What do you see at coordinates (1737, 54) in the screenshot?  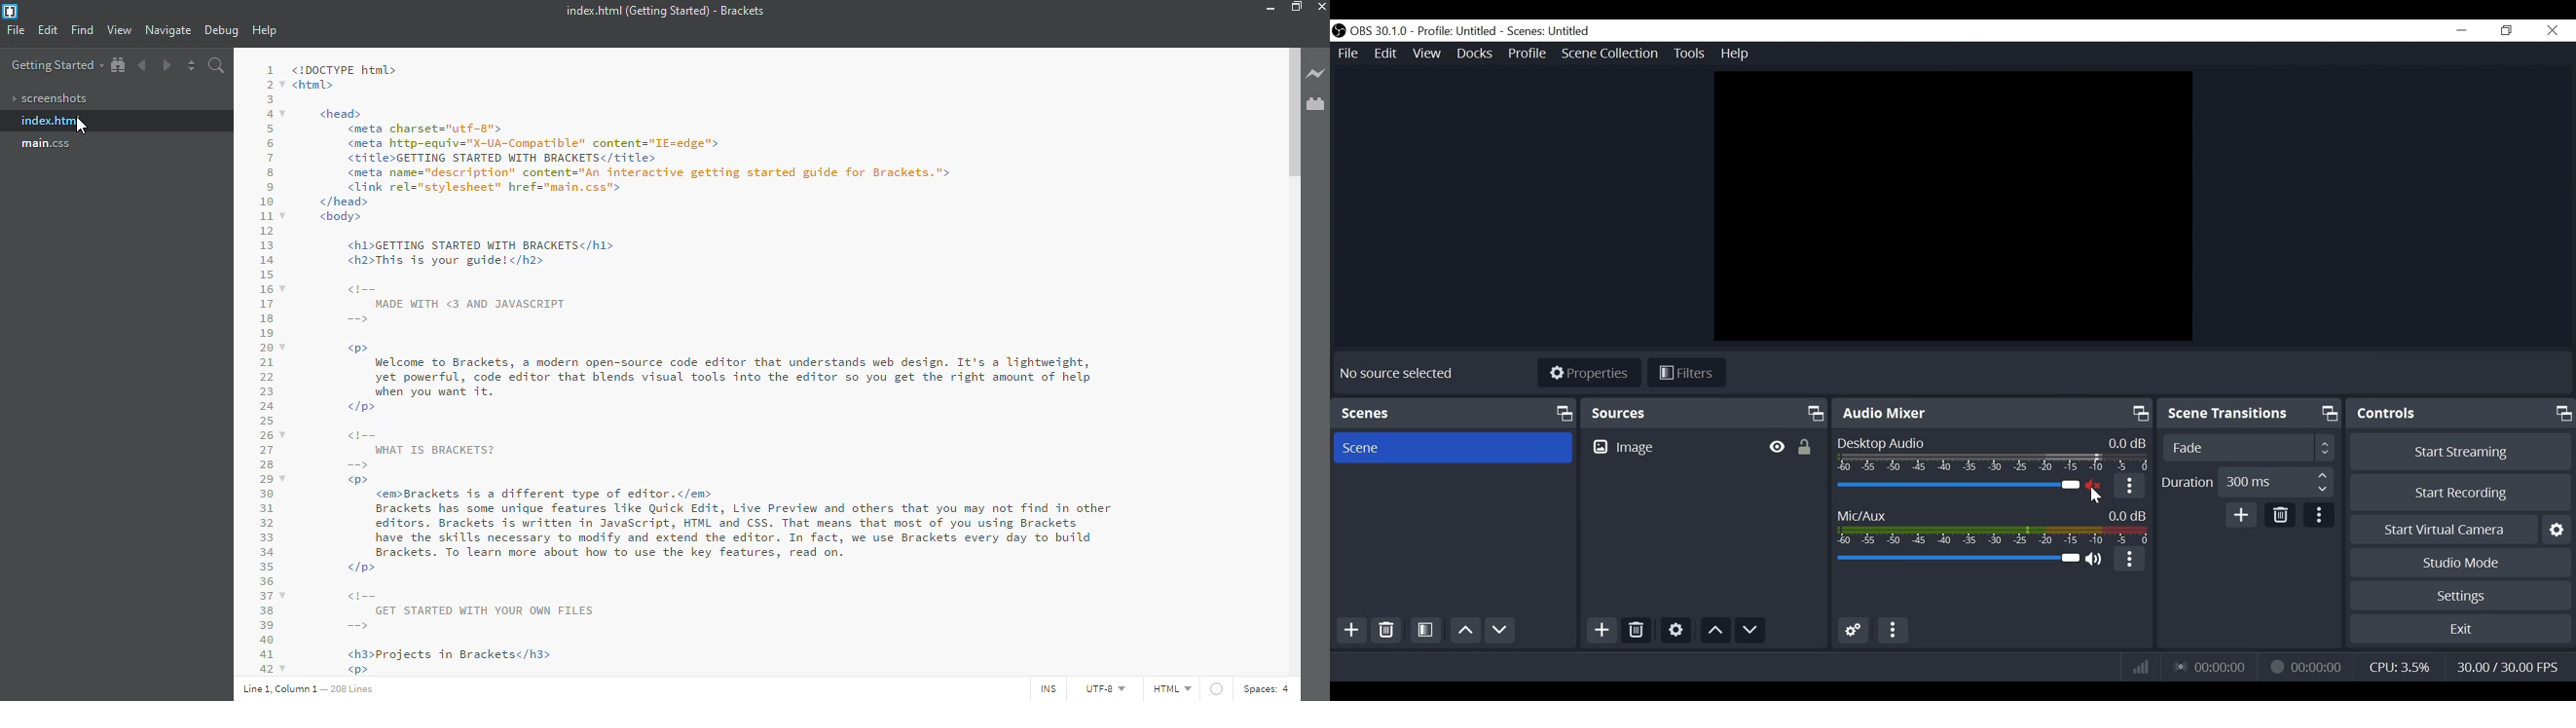 I see `Help` at bounding box center [1737, 54].